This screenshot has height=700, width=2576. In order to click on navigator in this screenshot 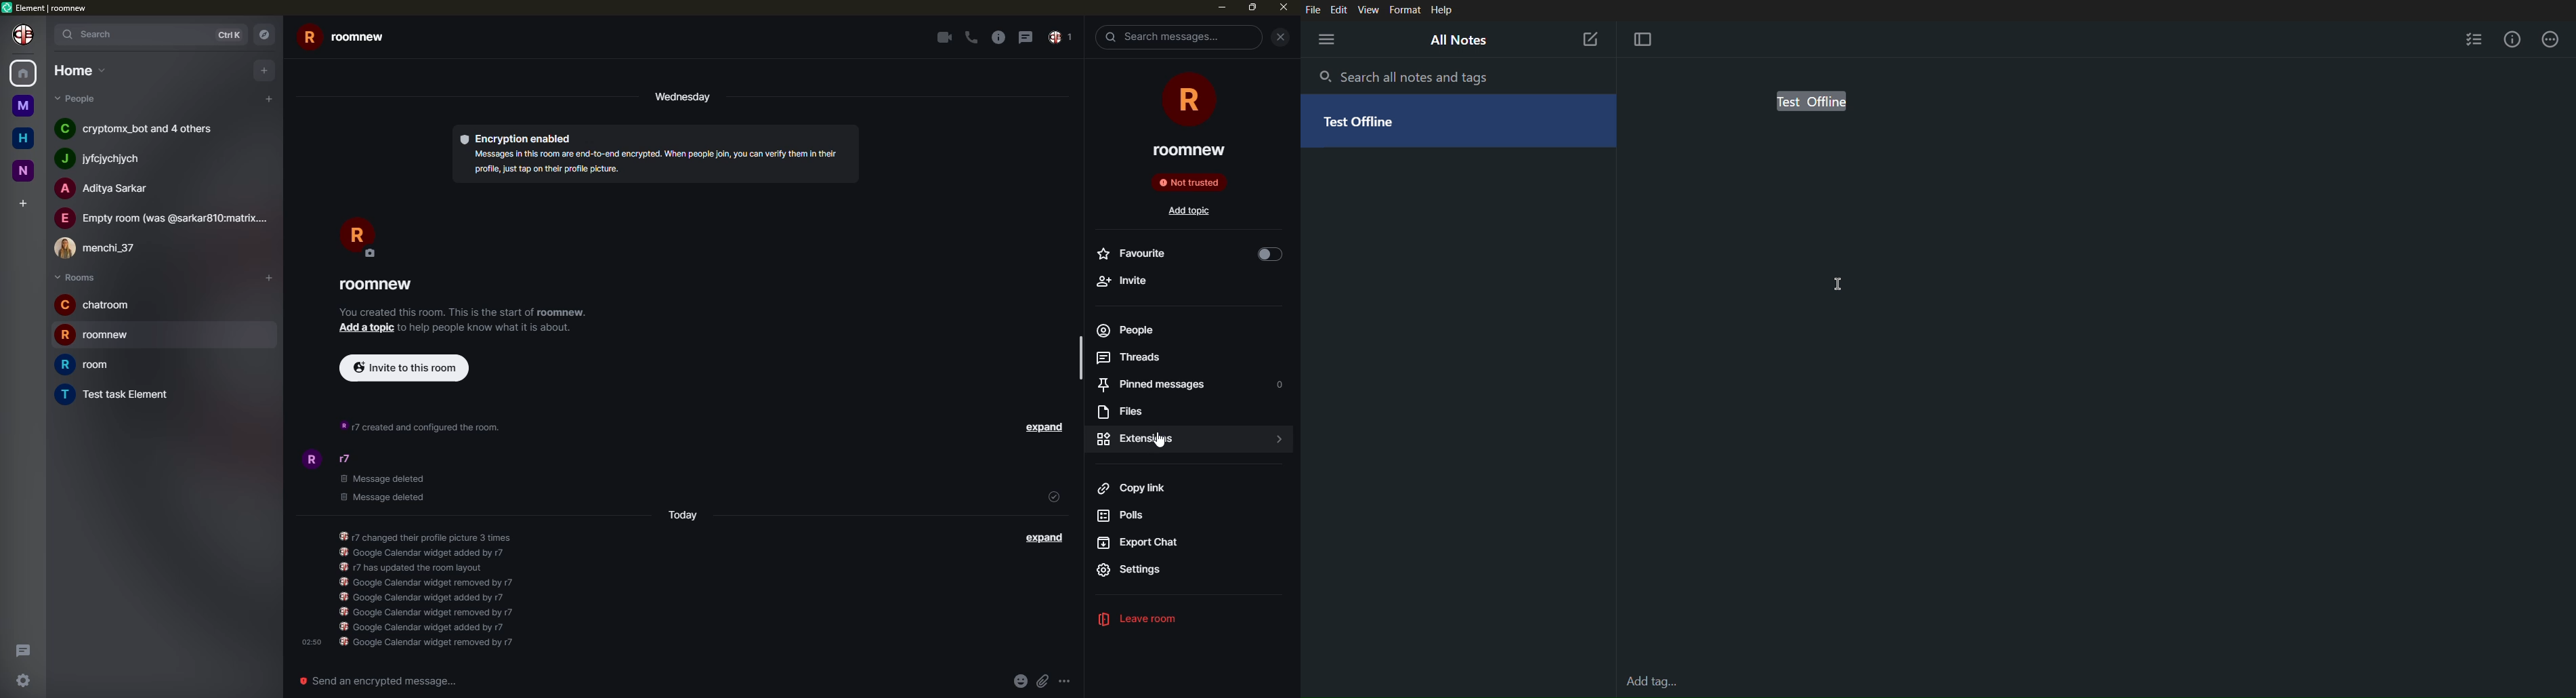, I will do `click(265, 33)`.